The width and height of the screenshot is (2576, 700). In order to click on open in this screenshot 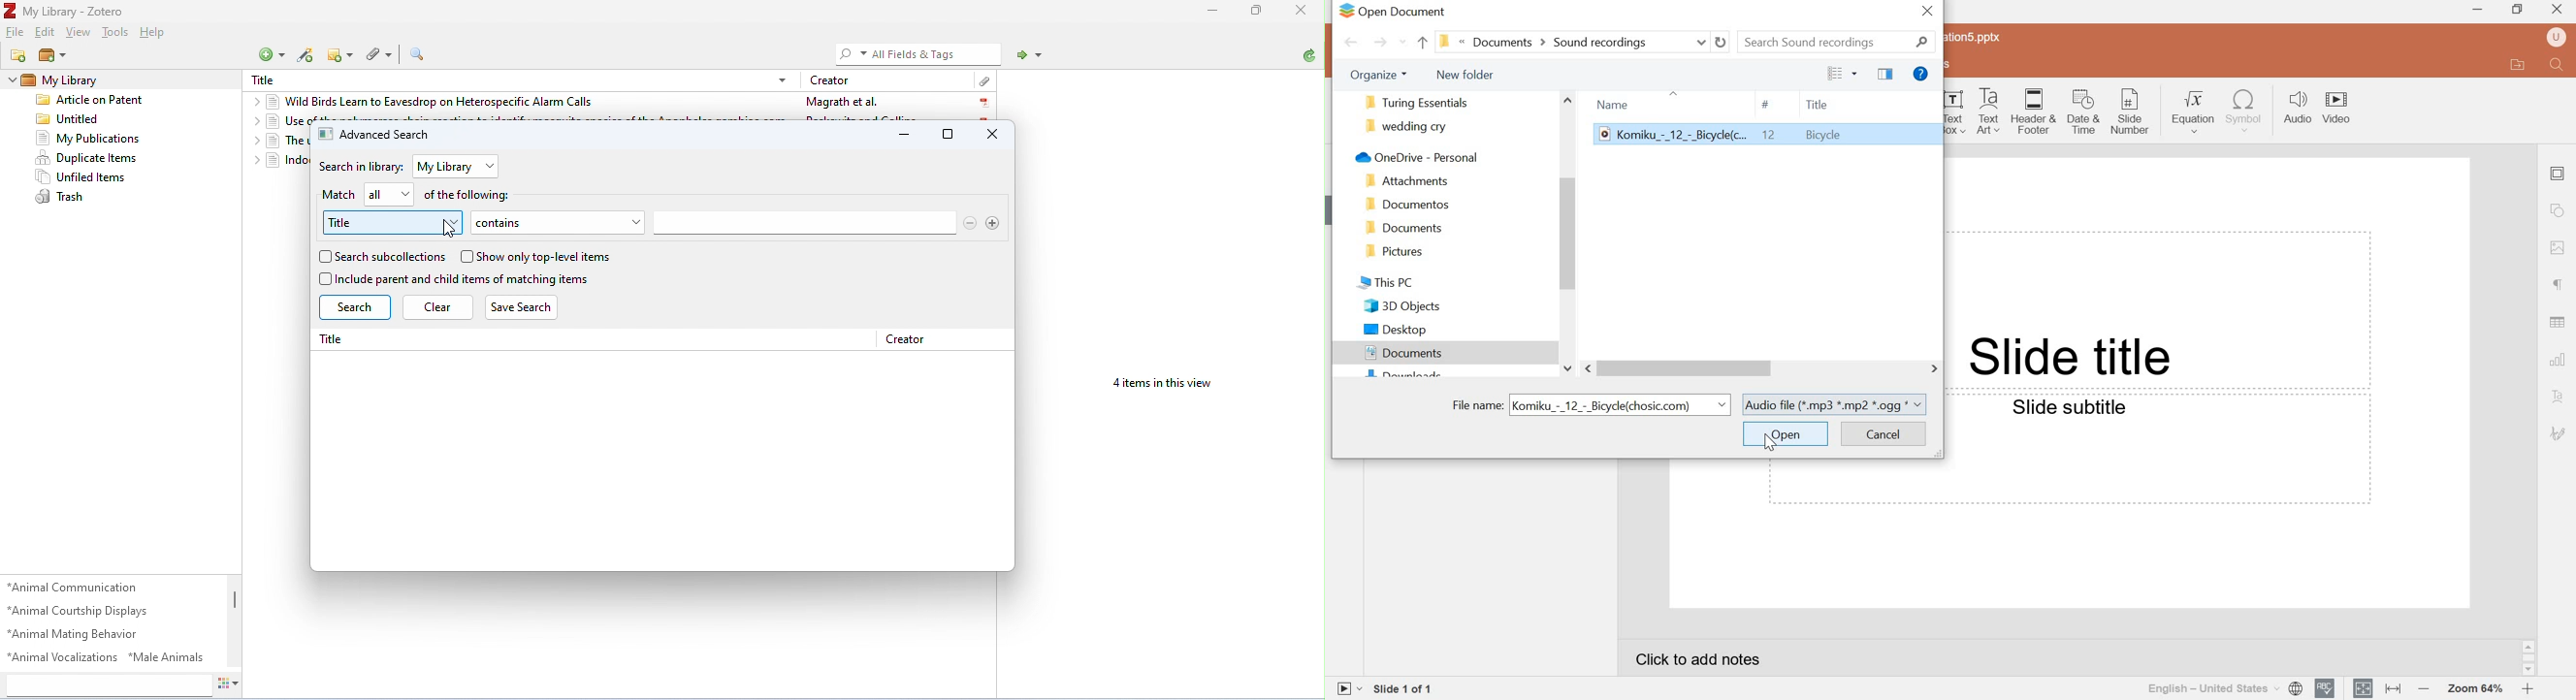, I will do `click(1785, 435)`.